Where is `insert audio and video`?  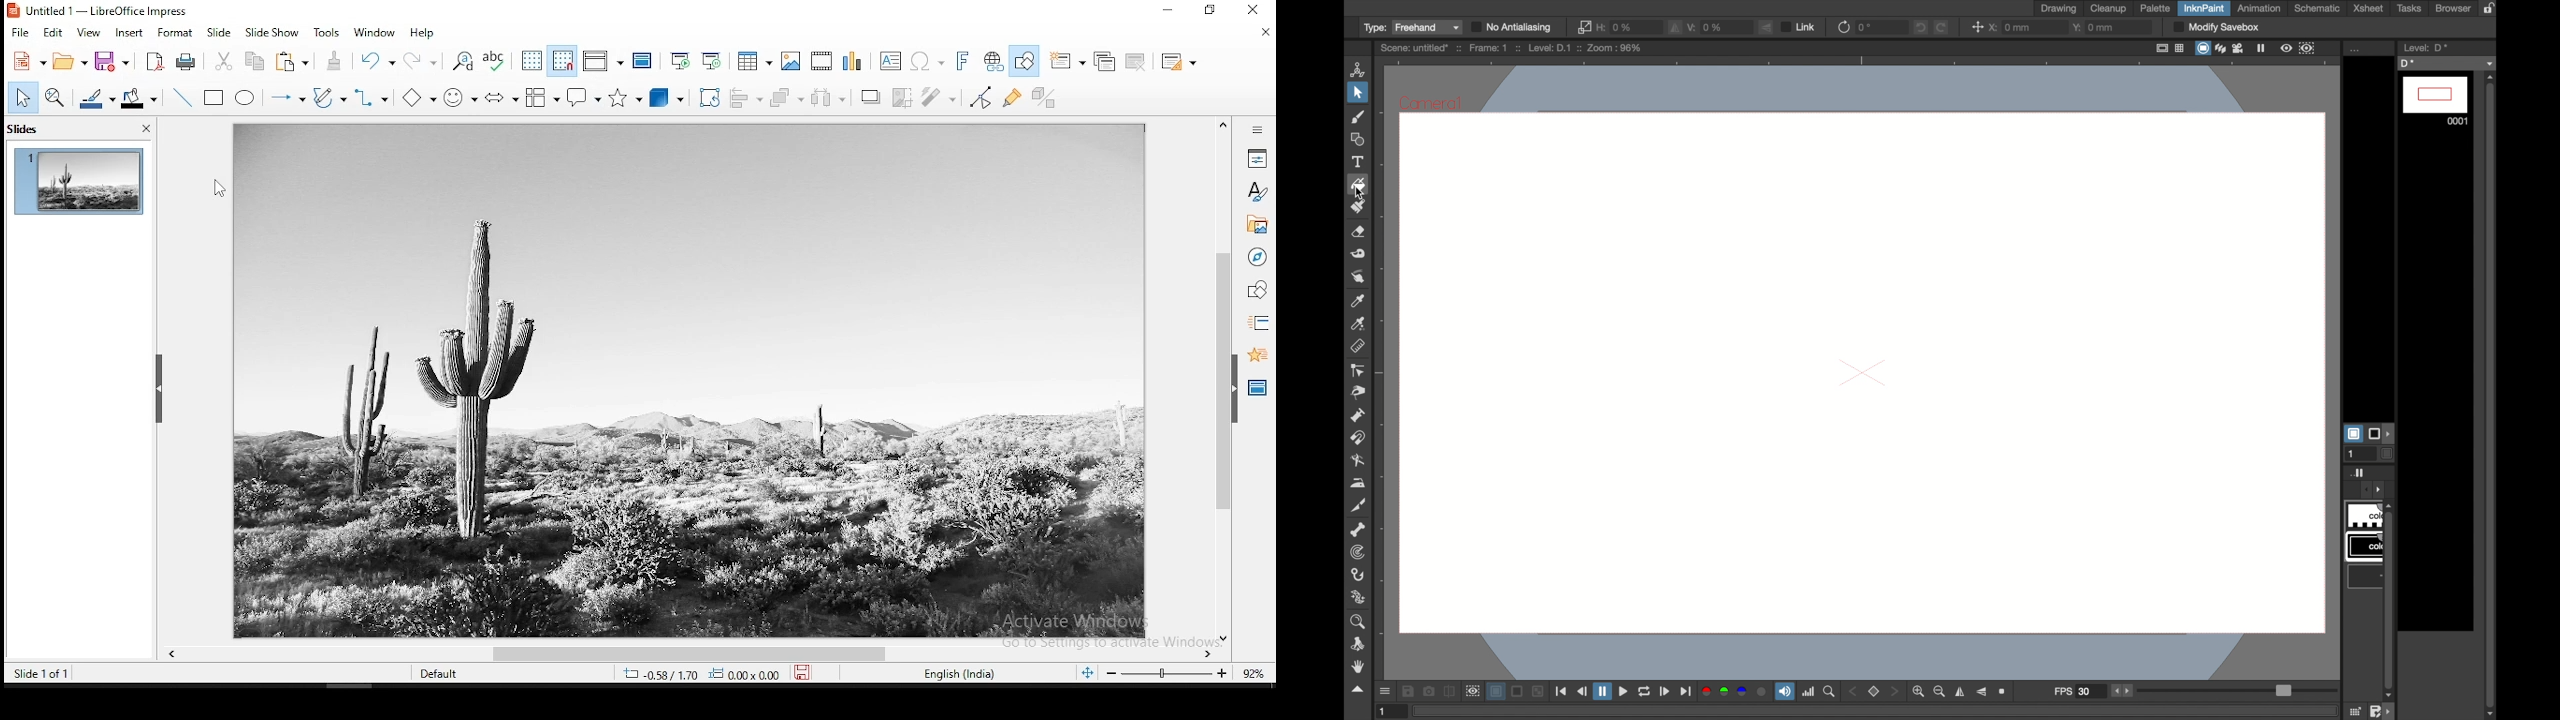 insert audio and video is located at coordinates (822, 61).